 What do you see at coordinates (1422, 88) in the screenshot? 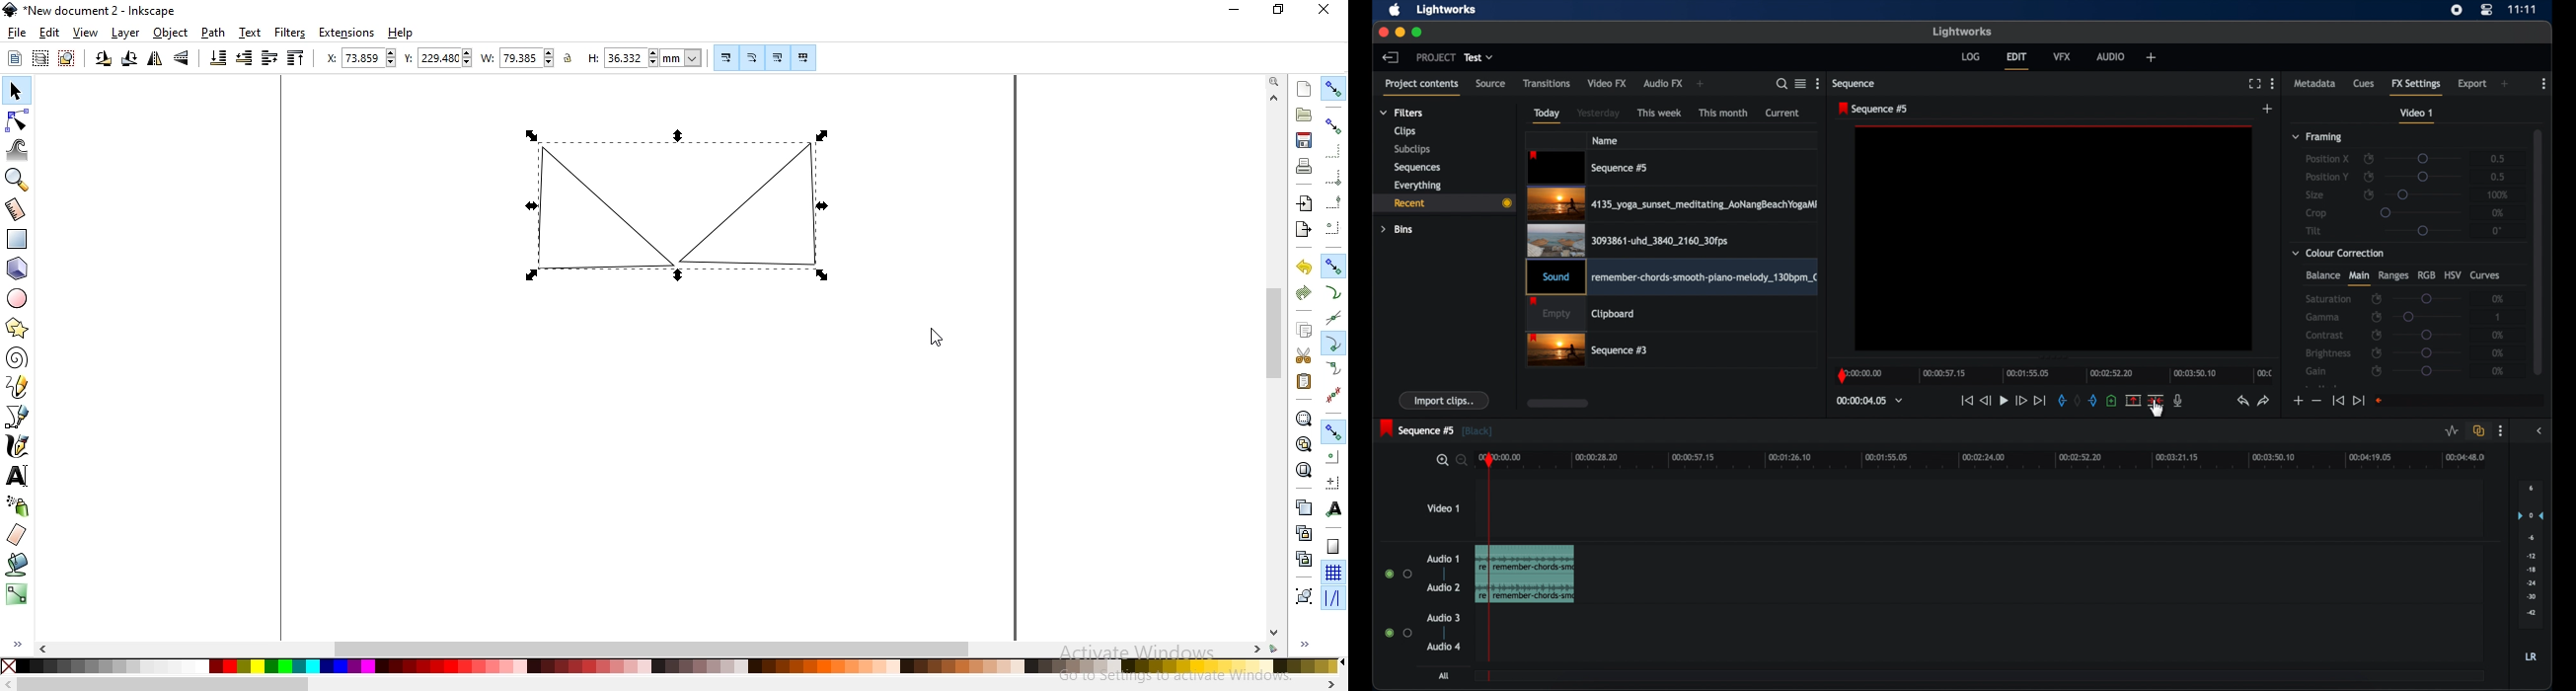
I see `project contents` at bounding box center [1422, 88].